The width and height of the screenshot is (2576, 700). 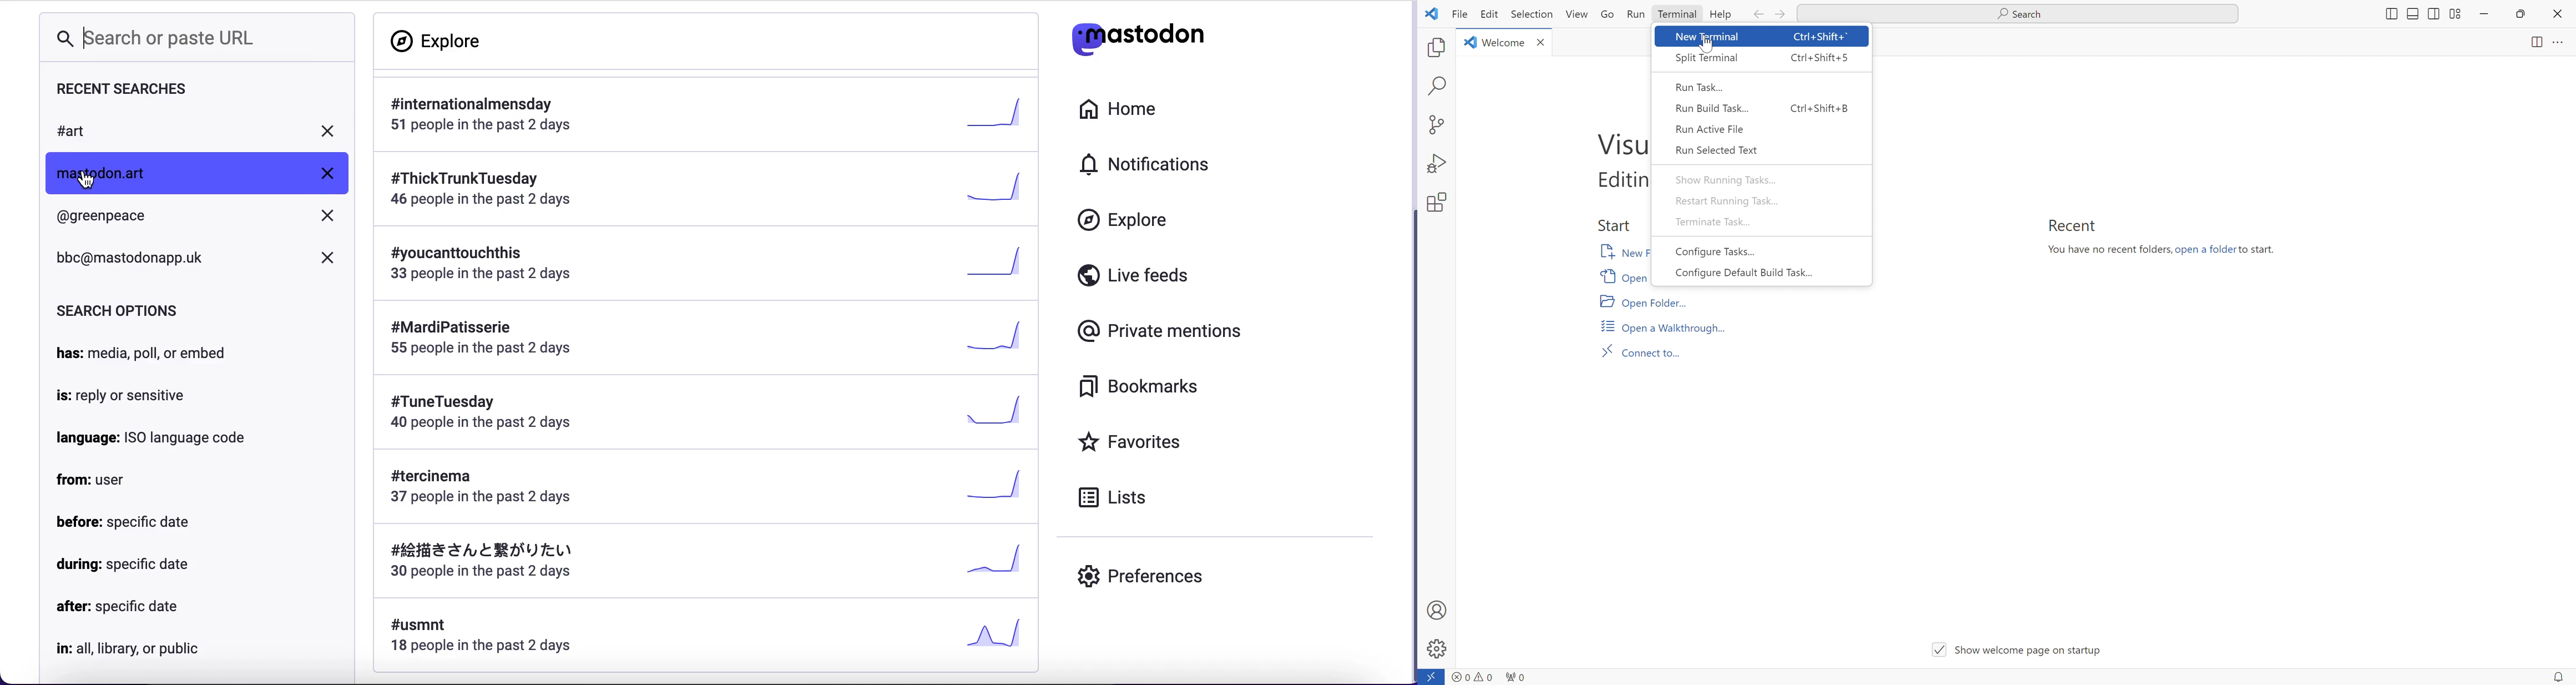 What do you see at coordinates (196, 262) in the screenshot?
I see `bbc` at bounding box center [196, 262].